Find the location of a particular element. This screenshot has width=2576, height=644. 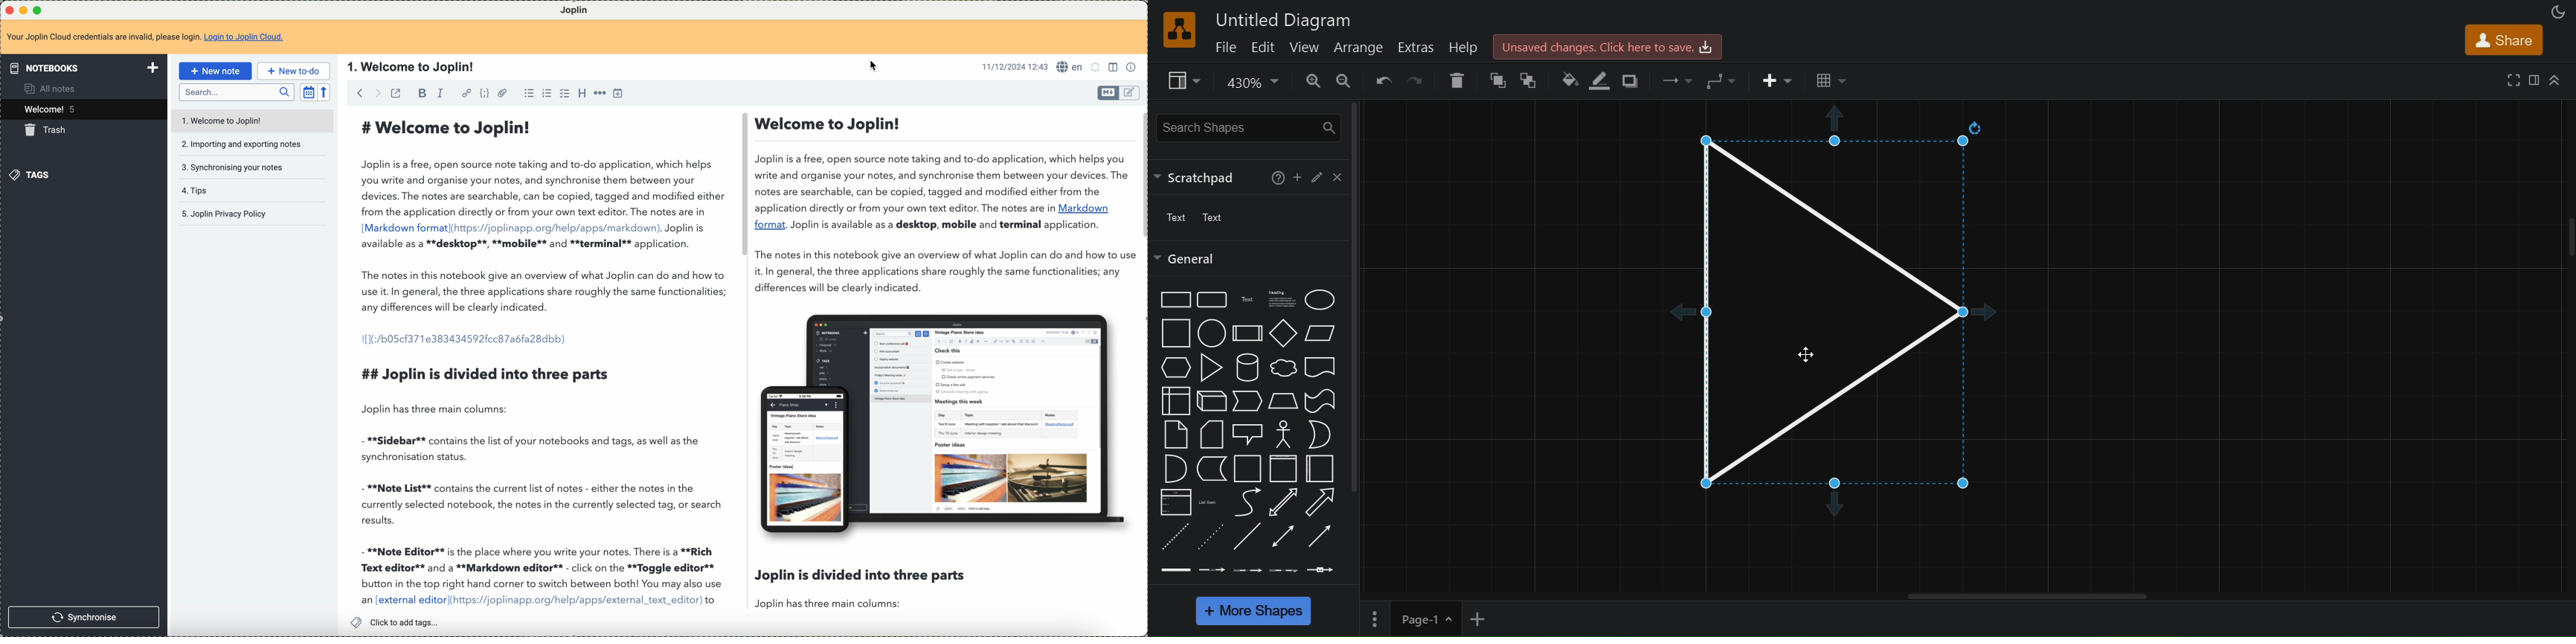

zoom is located at coordinates (1250, 83).